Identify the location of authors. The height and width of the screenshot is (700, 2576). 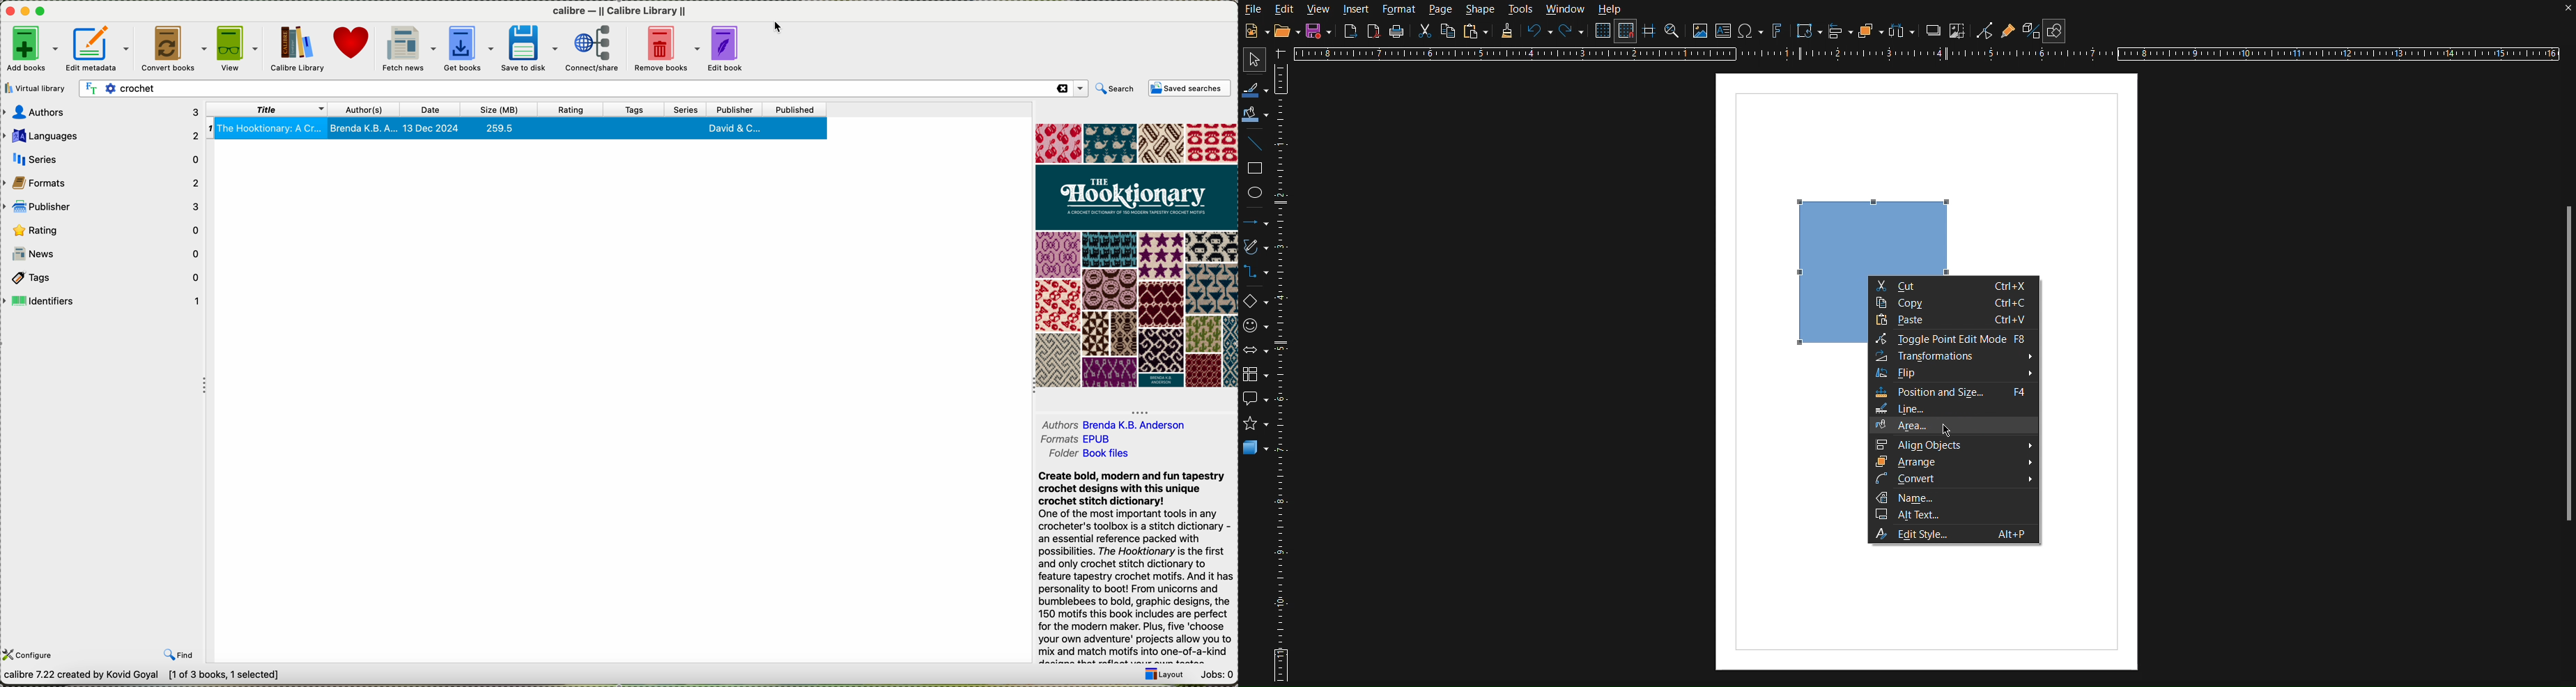
(1056, 425).